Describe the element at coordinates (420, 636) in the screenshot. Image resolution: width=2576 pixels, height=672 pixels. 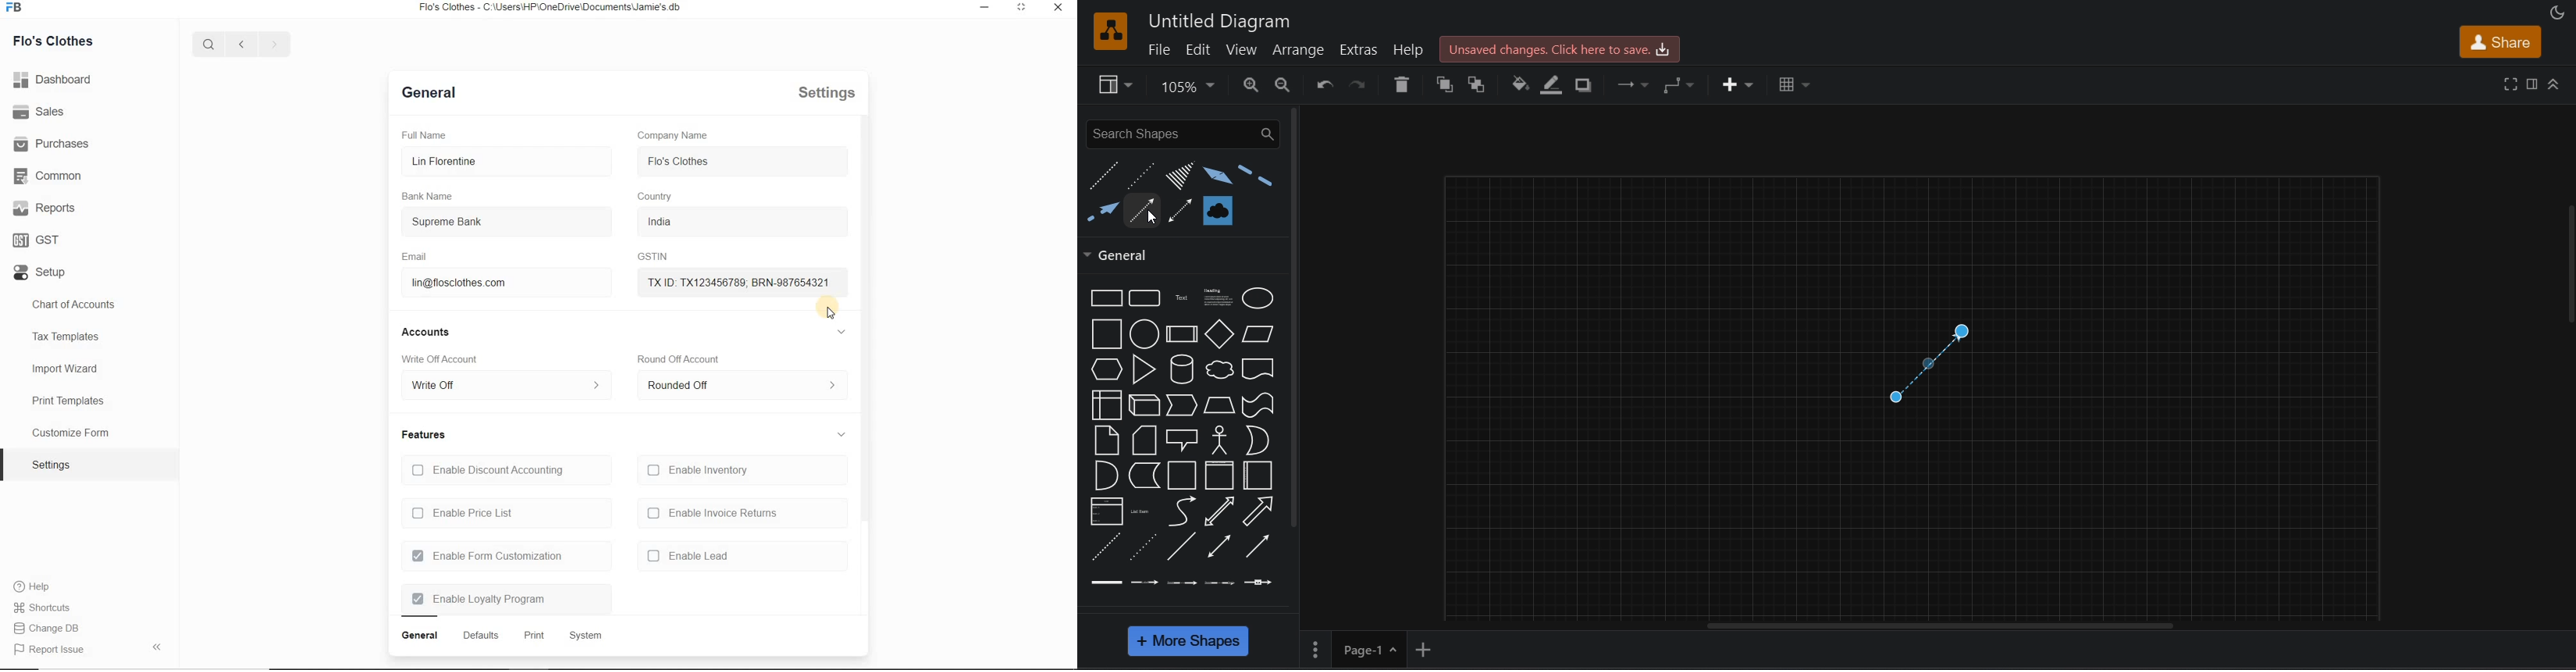
I see `general` at that location.